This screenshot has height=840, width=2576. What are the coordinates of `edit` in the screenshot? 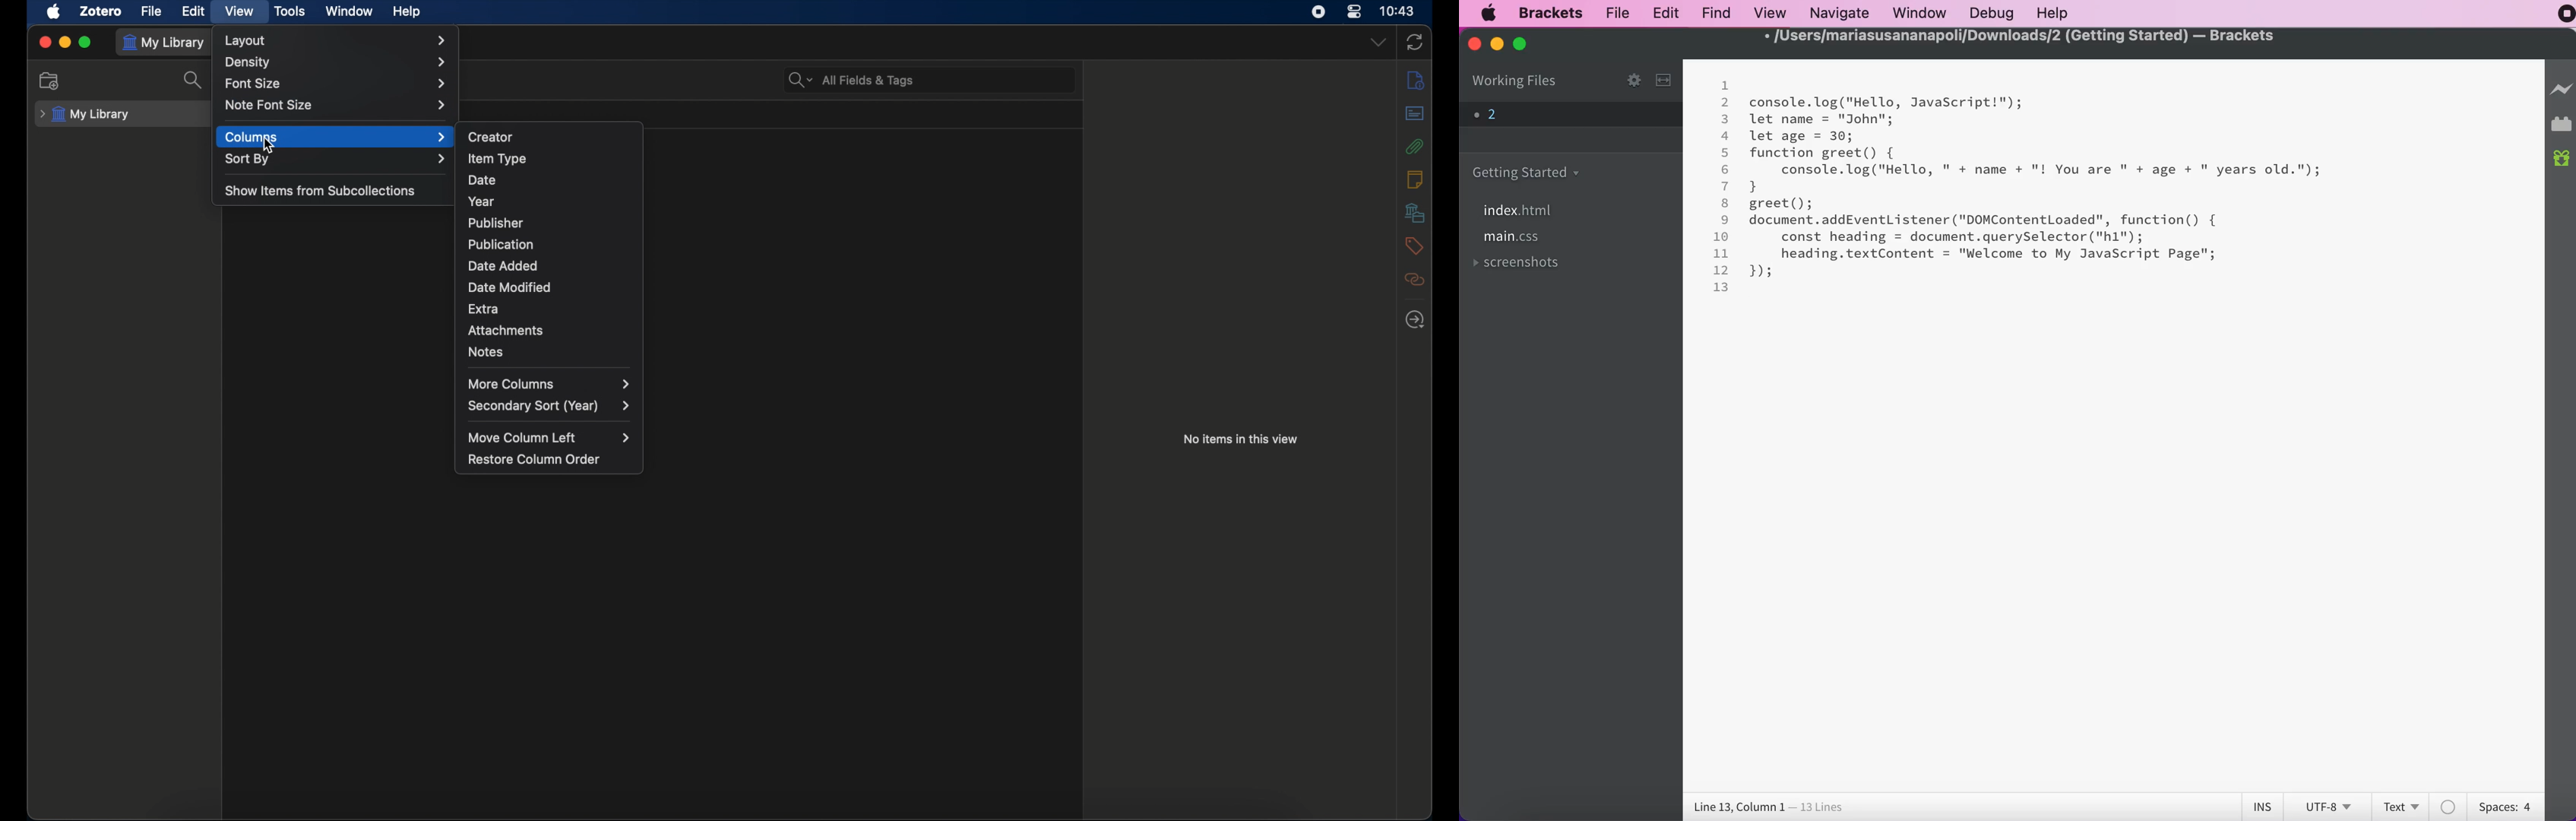 It's located at (195, 12).